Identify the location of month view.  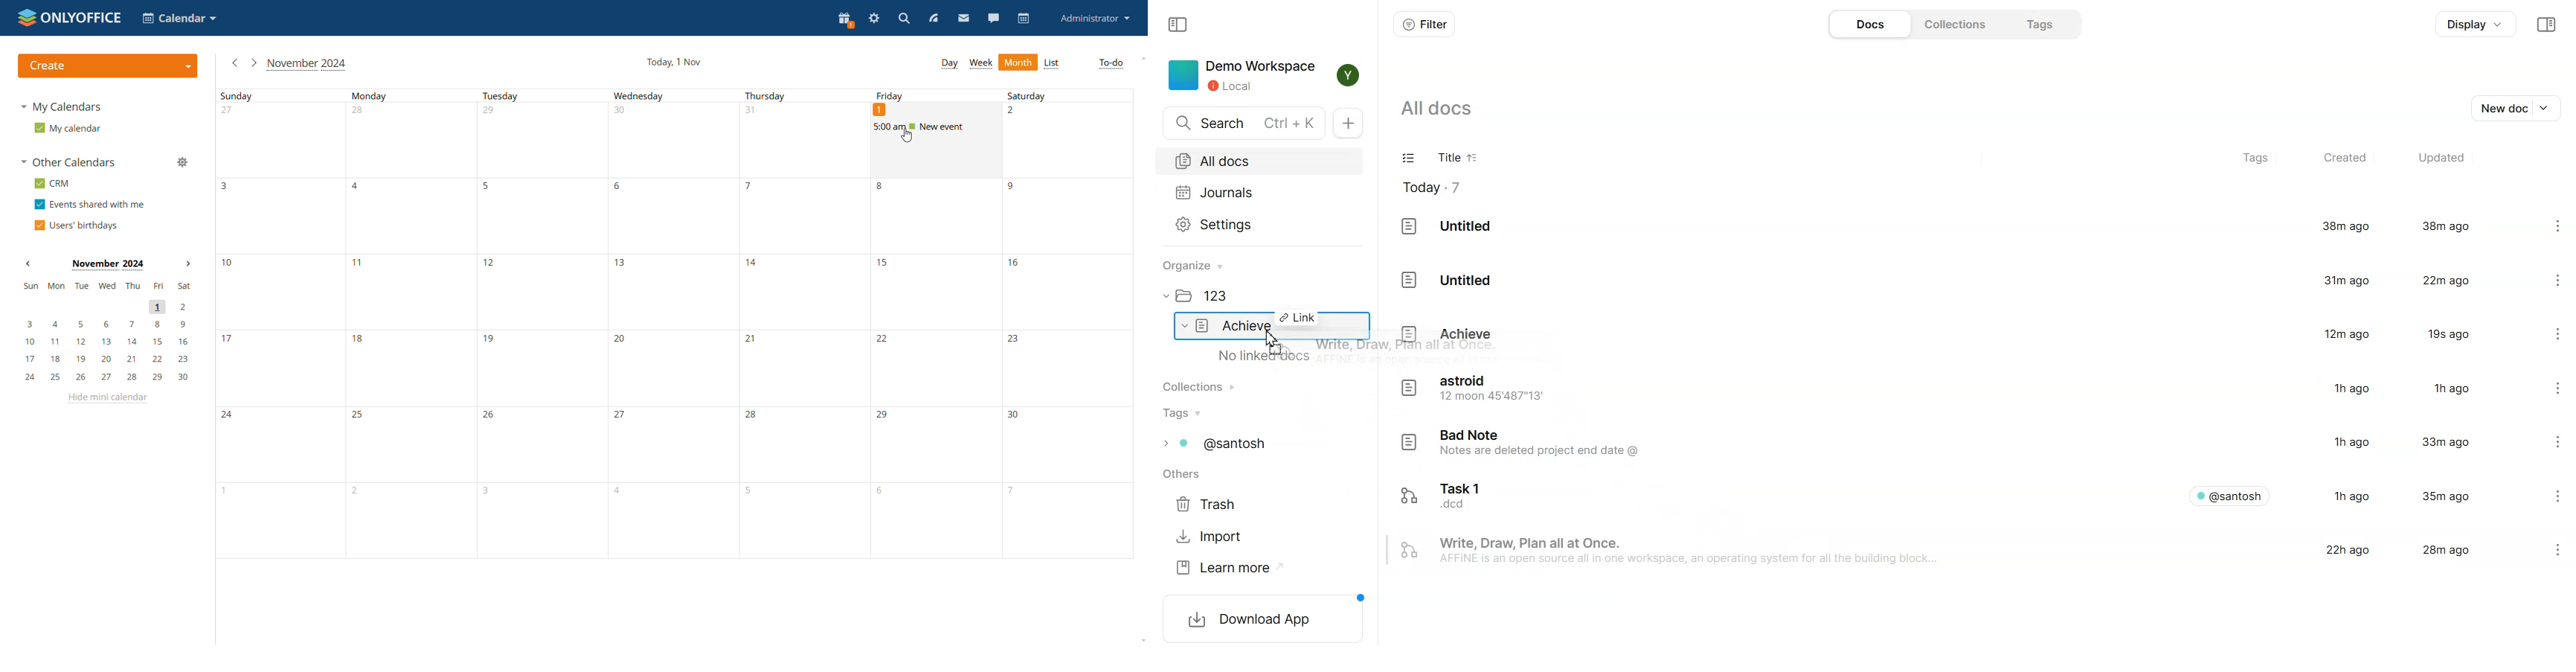
(1018, 62).